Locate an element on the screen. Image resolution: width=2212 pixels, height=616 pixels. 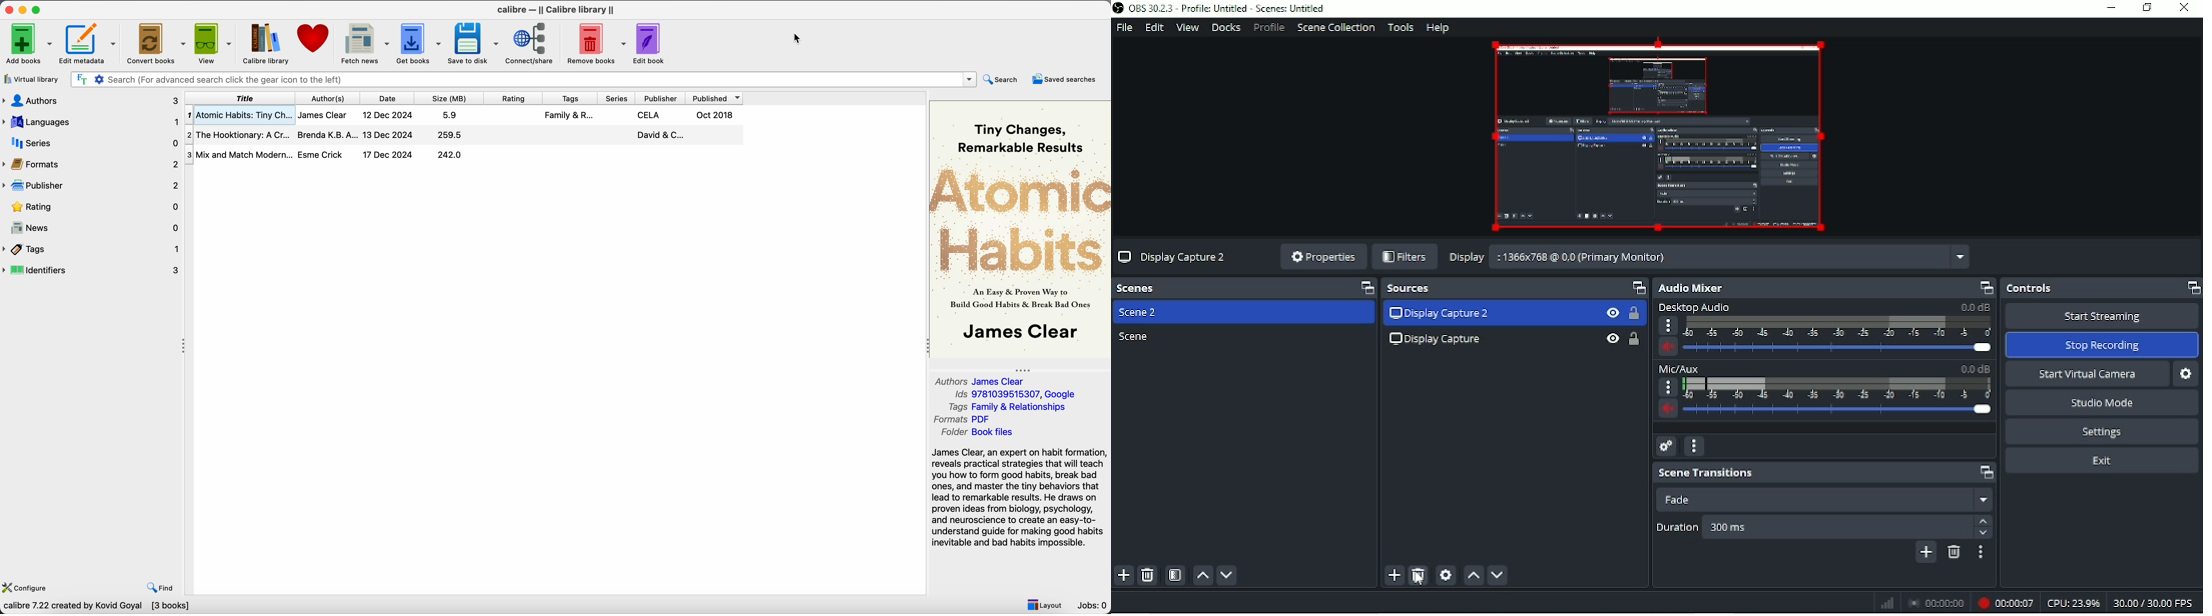
series is located at coordinates (619, 98).